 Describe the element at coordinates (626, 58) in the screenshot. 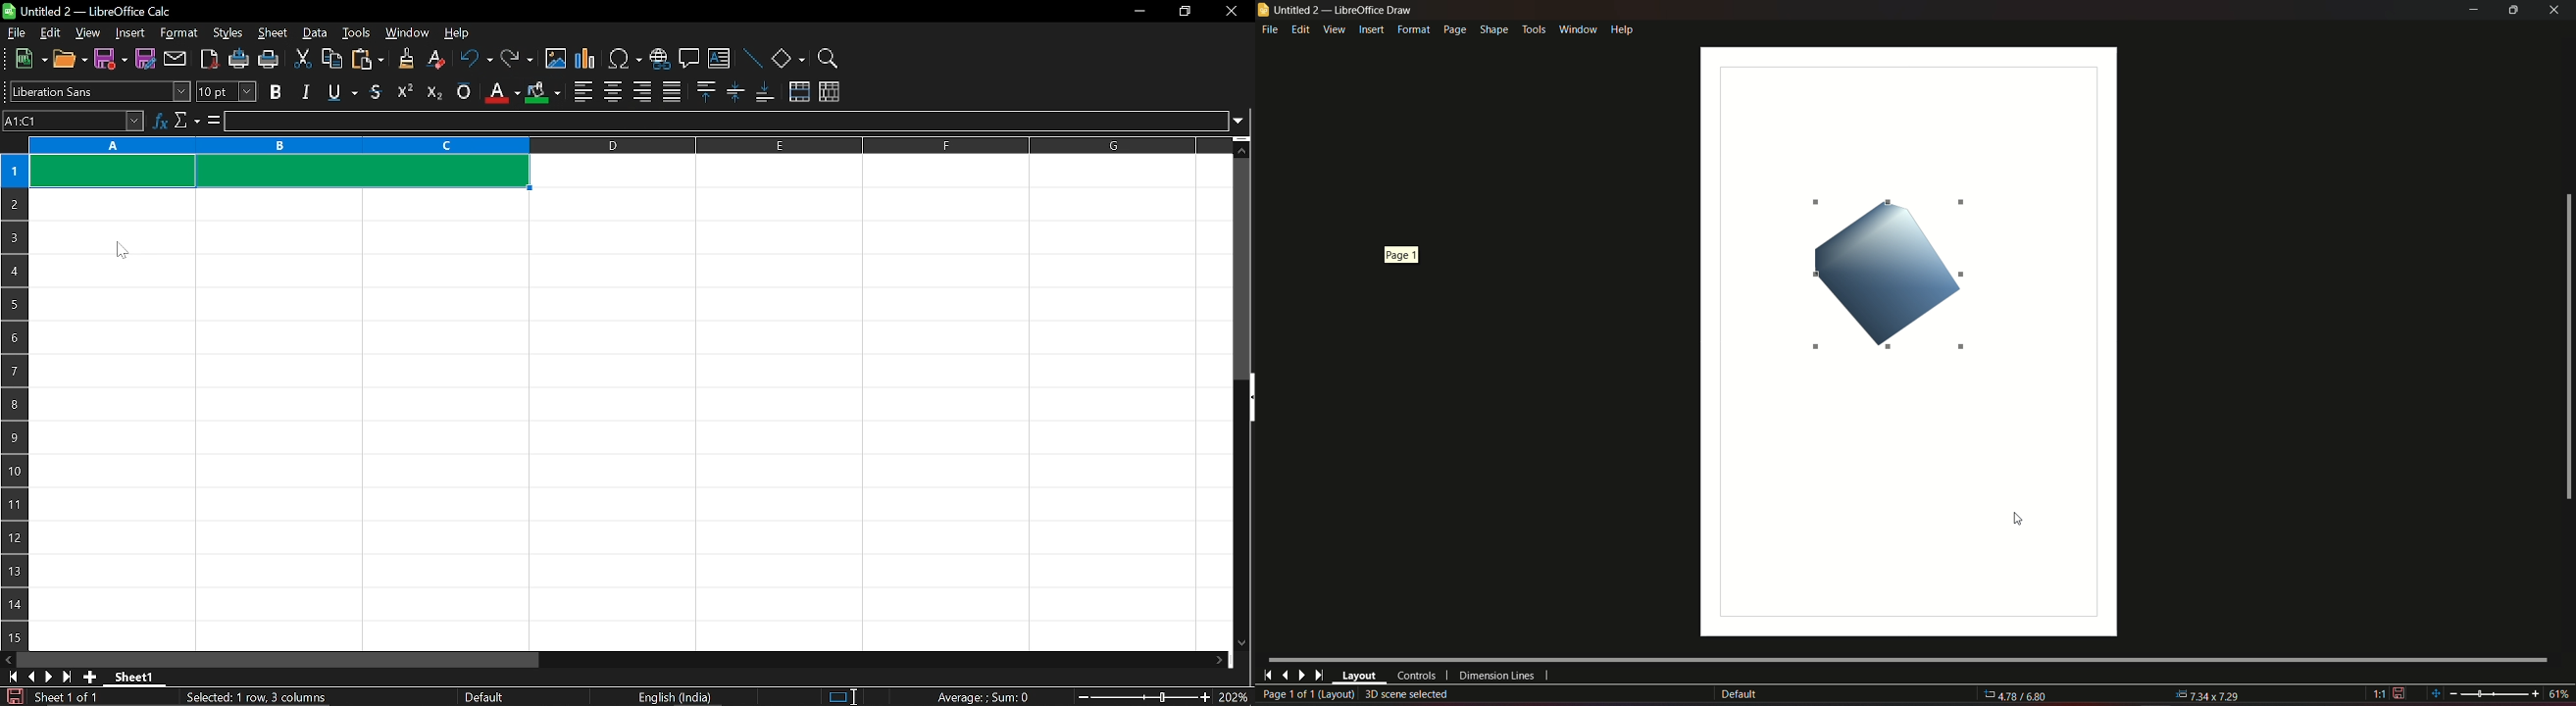

I see `insert symbol` at that location.